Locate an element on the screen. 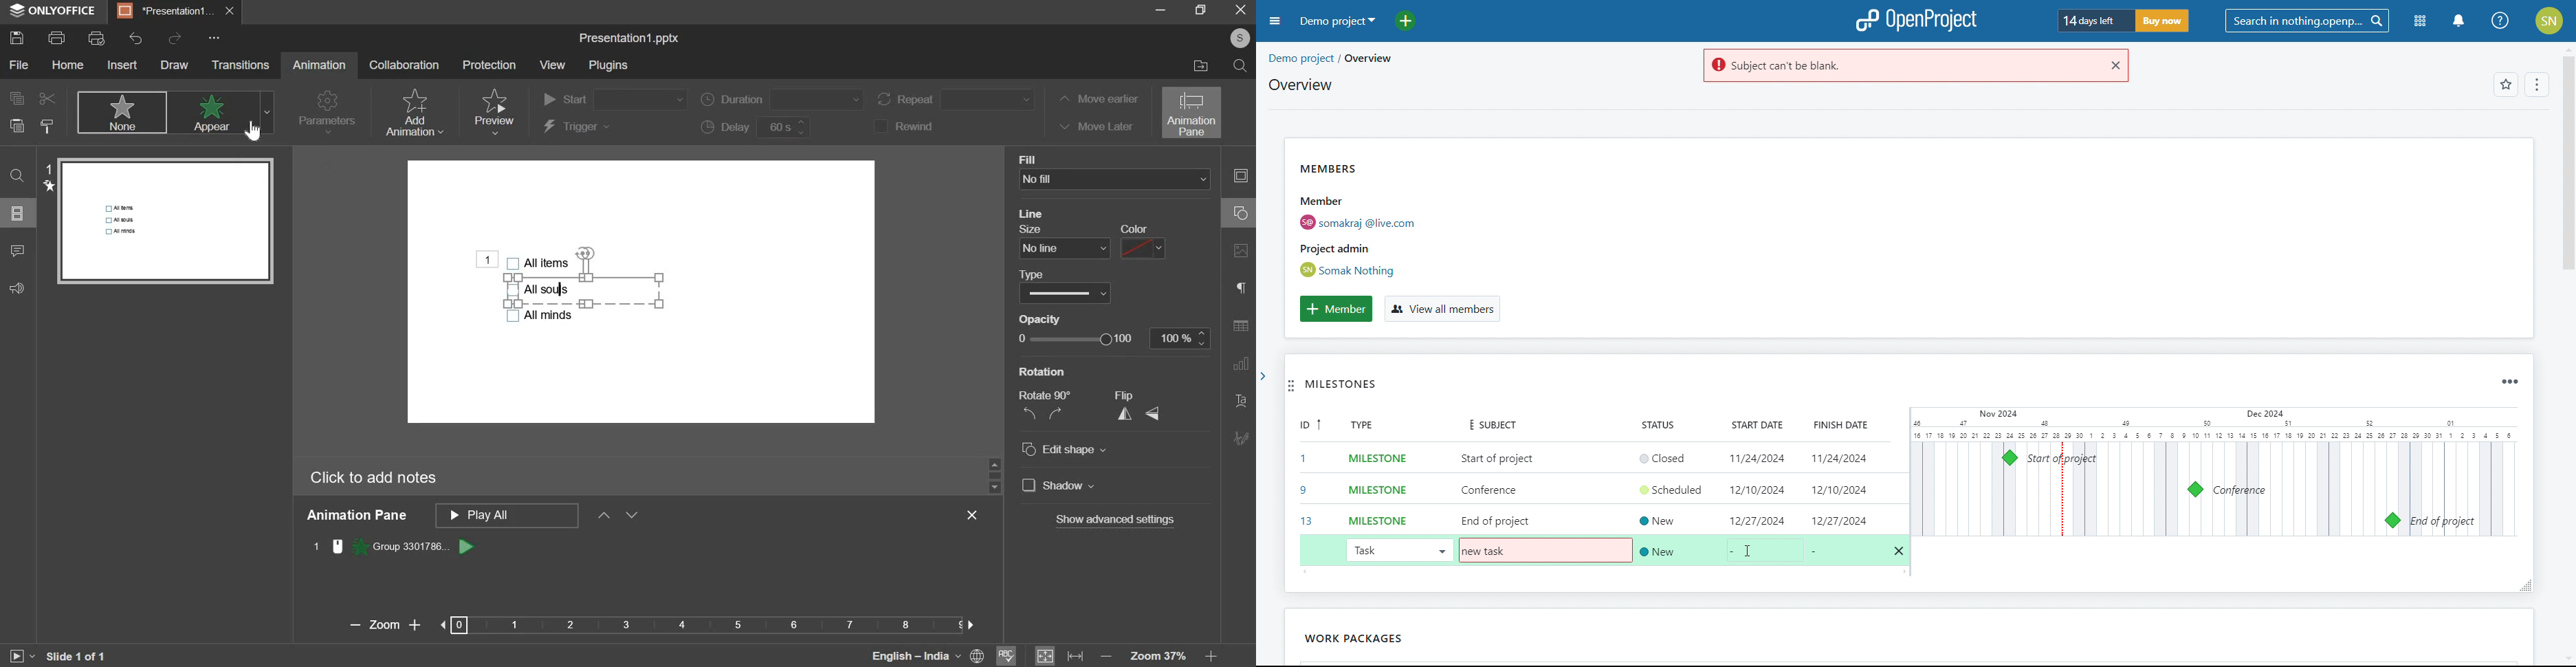 The height and width of the screenshot is (672, 2576). set type is located at coordinates (1370, 488).